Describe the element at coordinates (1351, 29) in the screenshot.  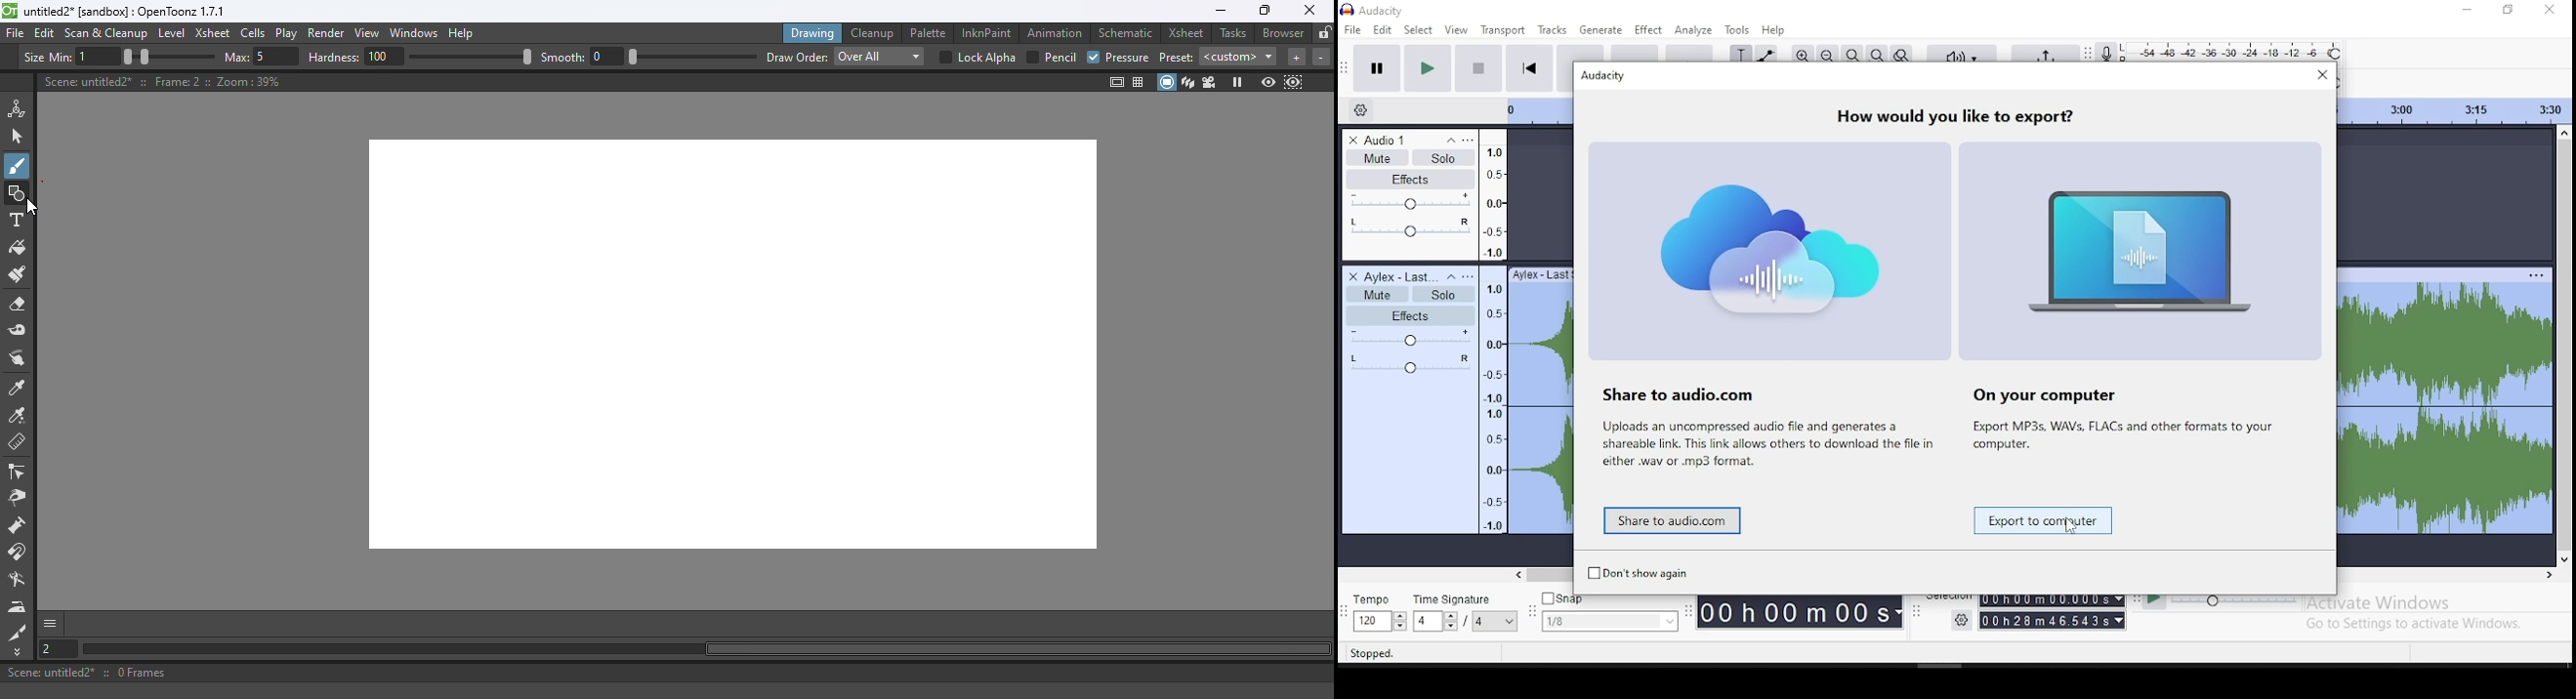
I see `file` at that location.